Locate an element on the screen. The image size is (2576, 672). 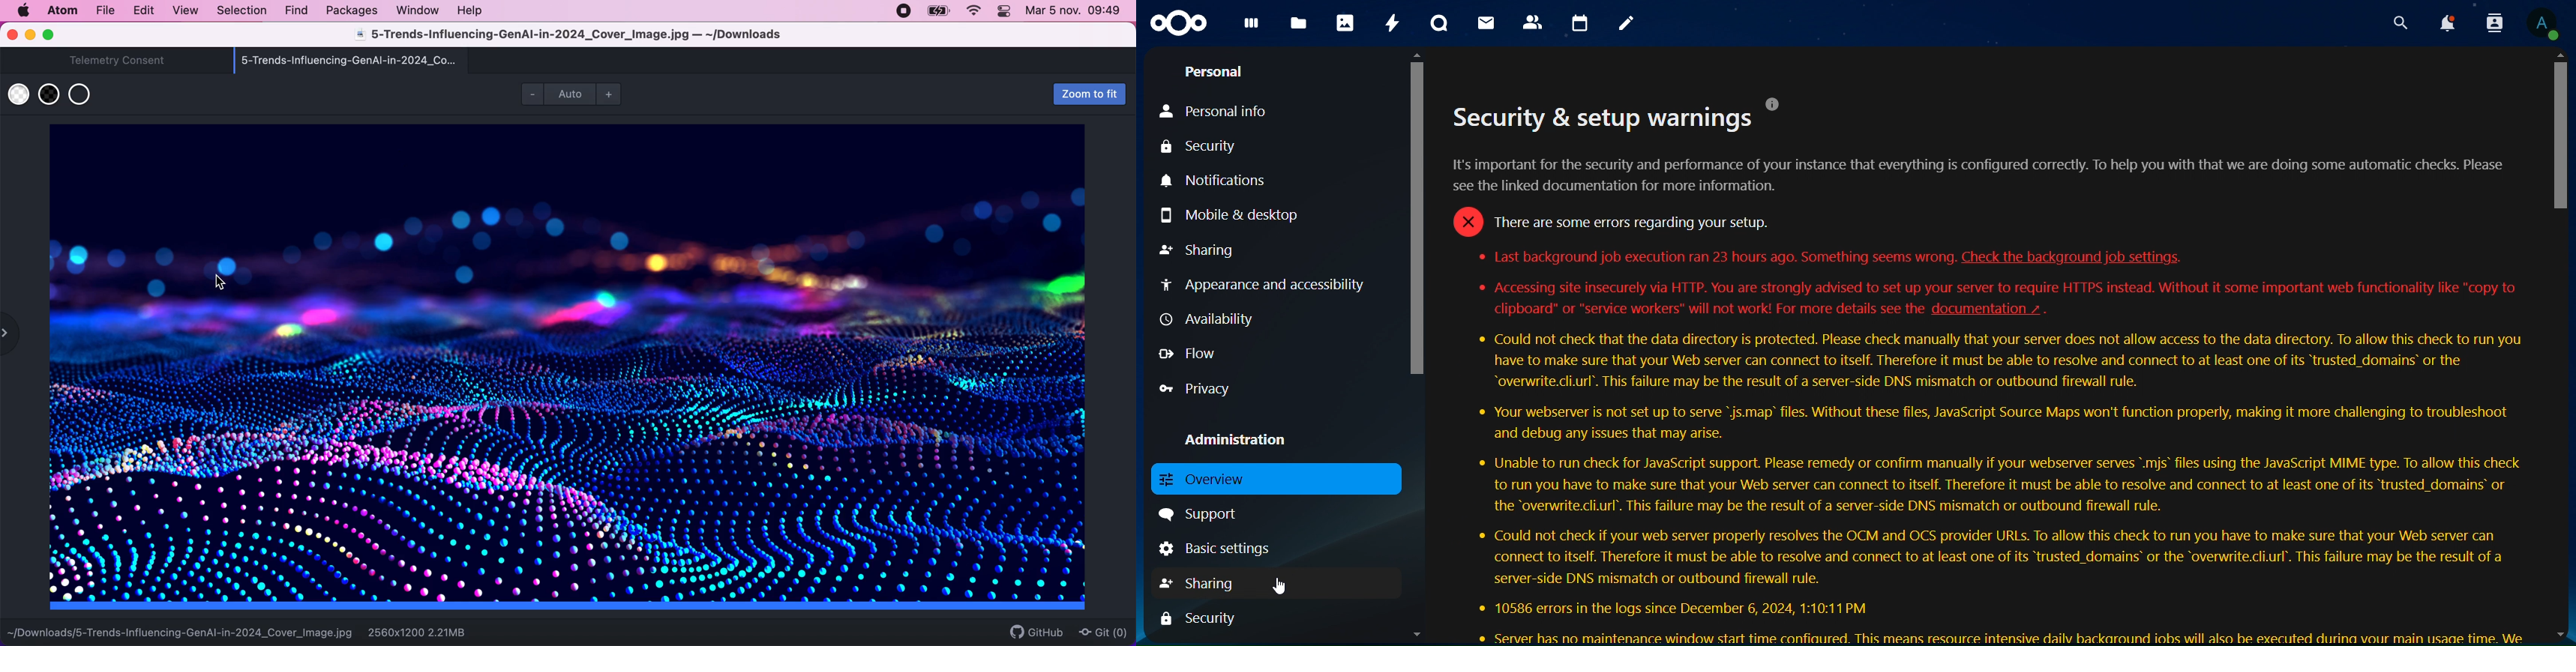
notes is located at coordinates (1627, 25).